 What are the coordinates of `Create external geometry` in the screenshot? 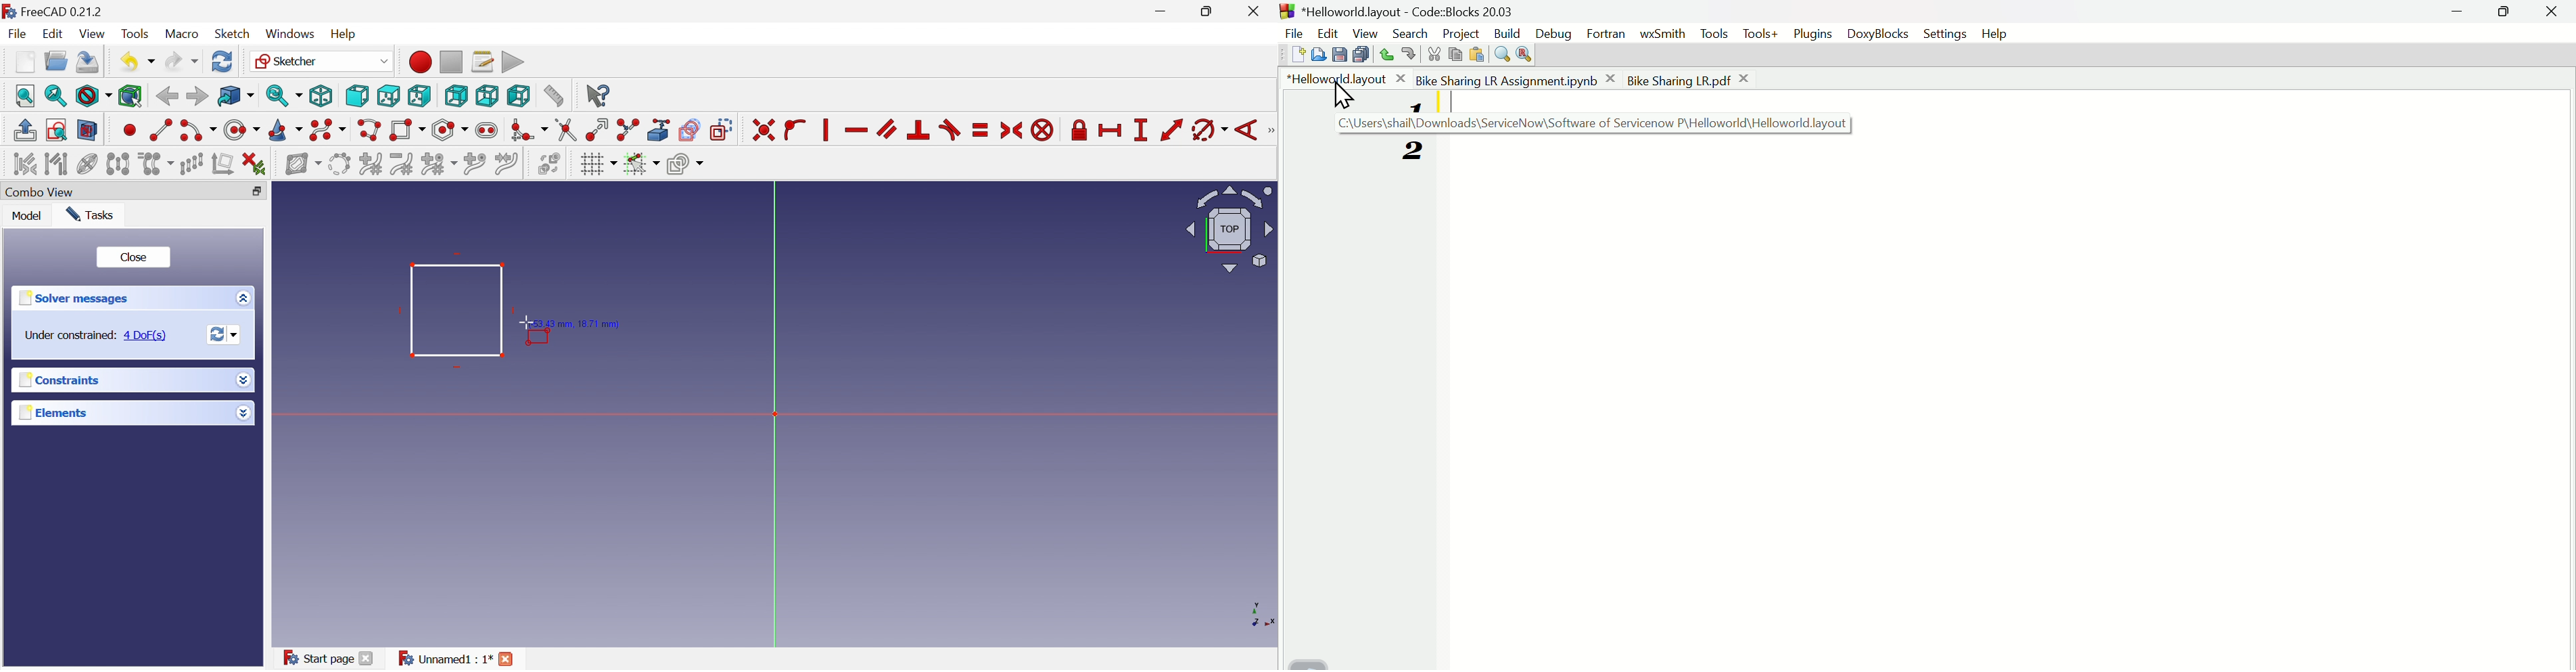 It's located at (660, 129).